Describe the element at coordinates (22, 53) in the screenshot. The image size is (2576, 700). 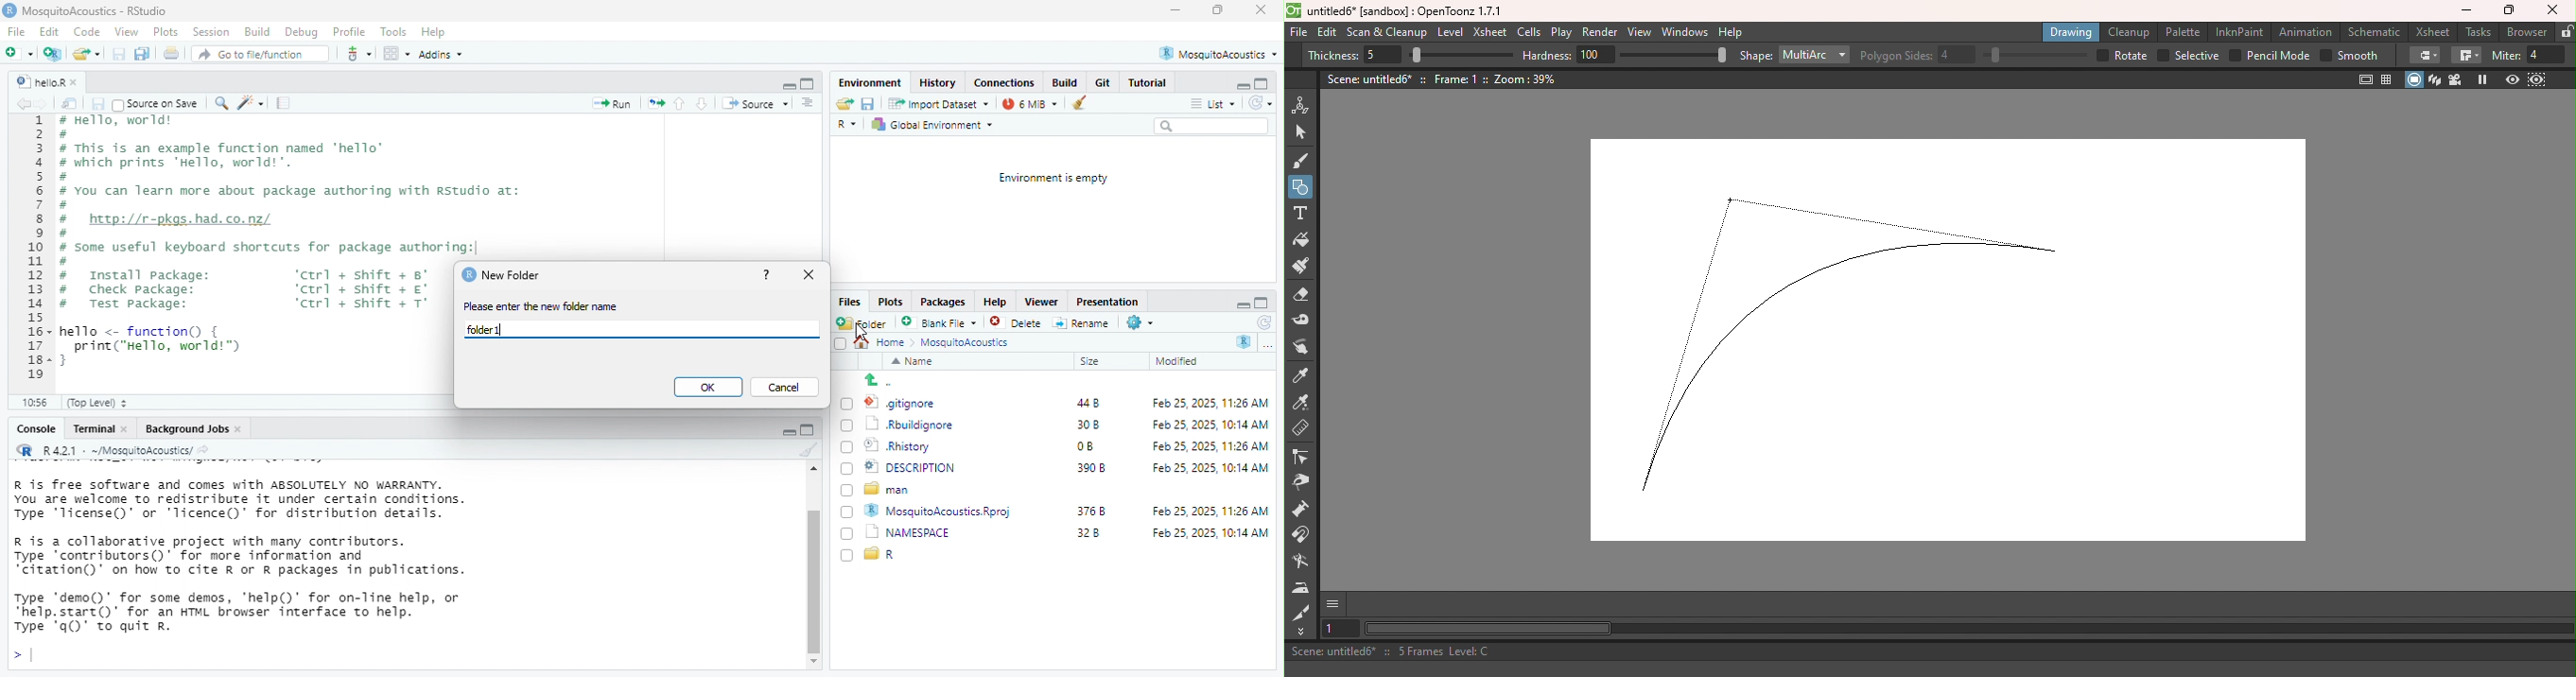
I see `new file` at that location.